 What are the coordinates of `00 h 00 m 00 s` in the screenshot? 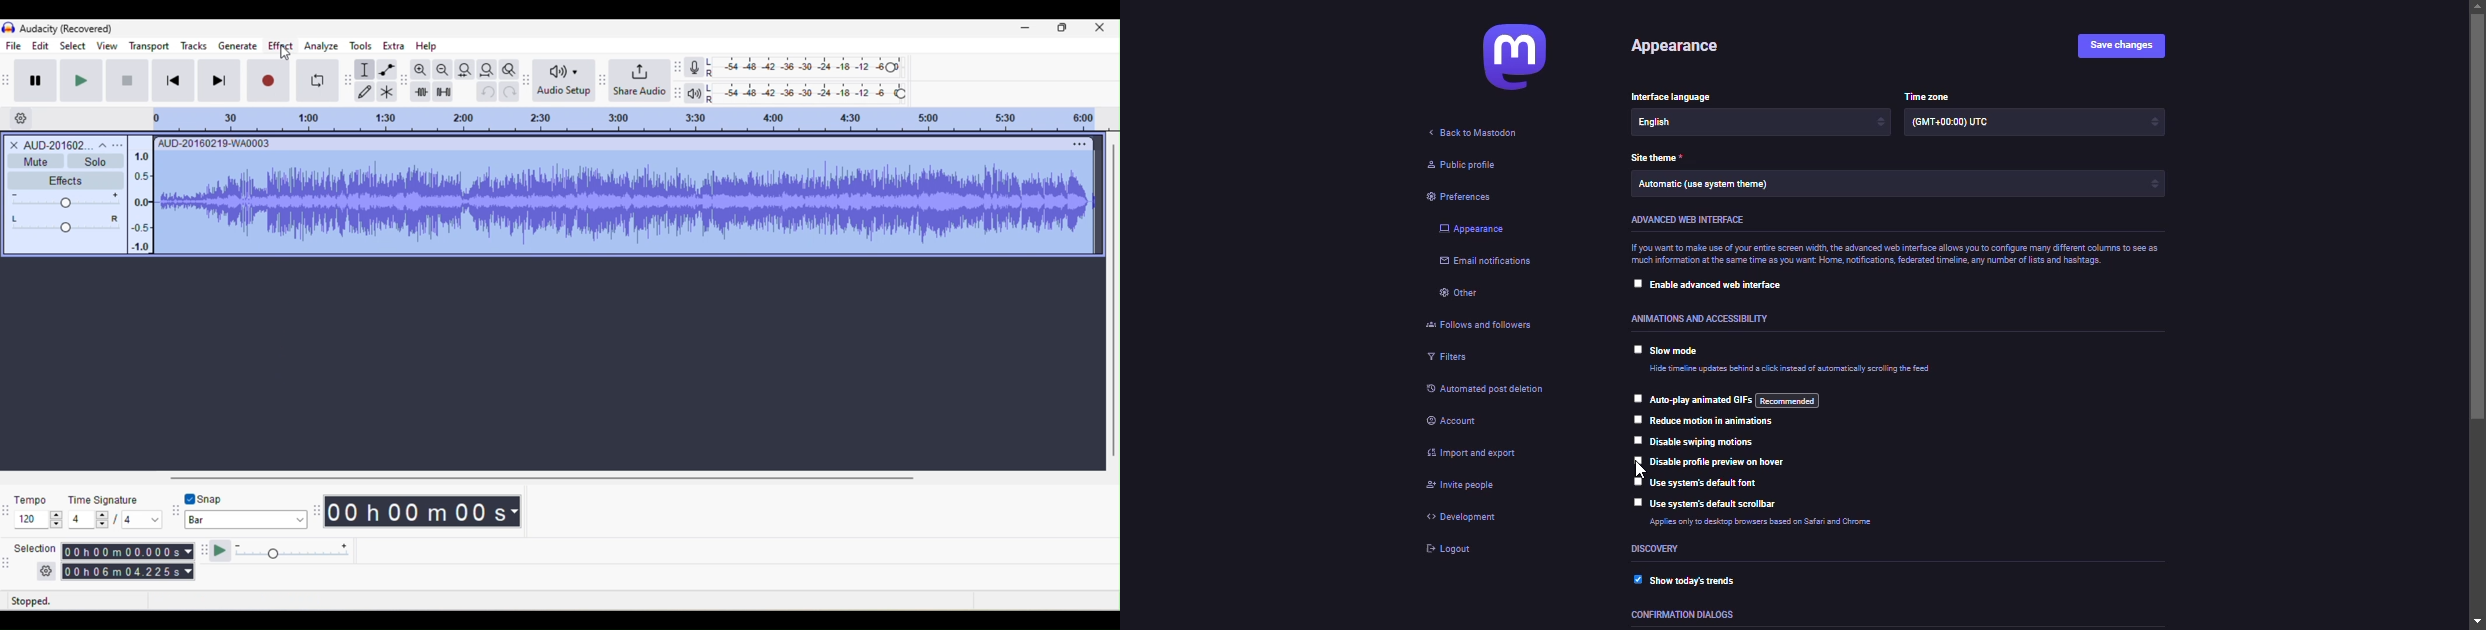 It's located at (424, 513).